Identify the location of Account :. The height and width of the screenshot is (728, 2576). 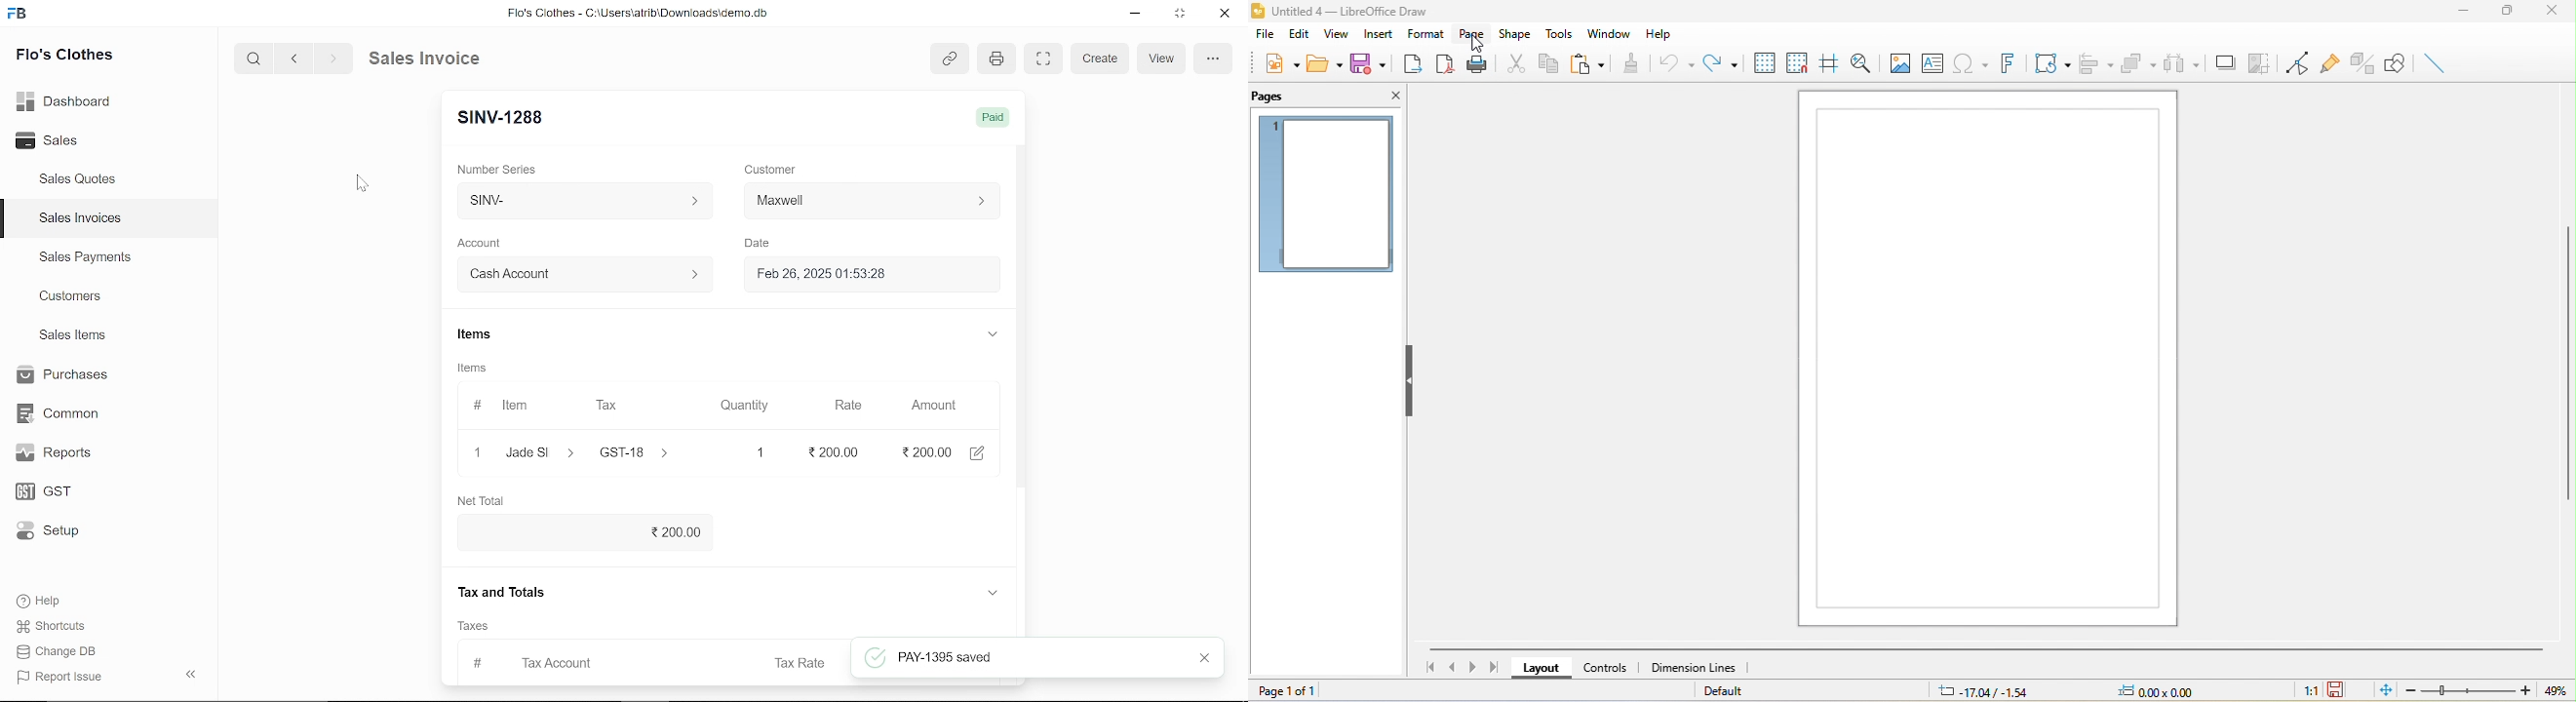
(583, 273).